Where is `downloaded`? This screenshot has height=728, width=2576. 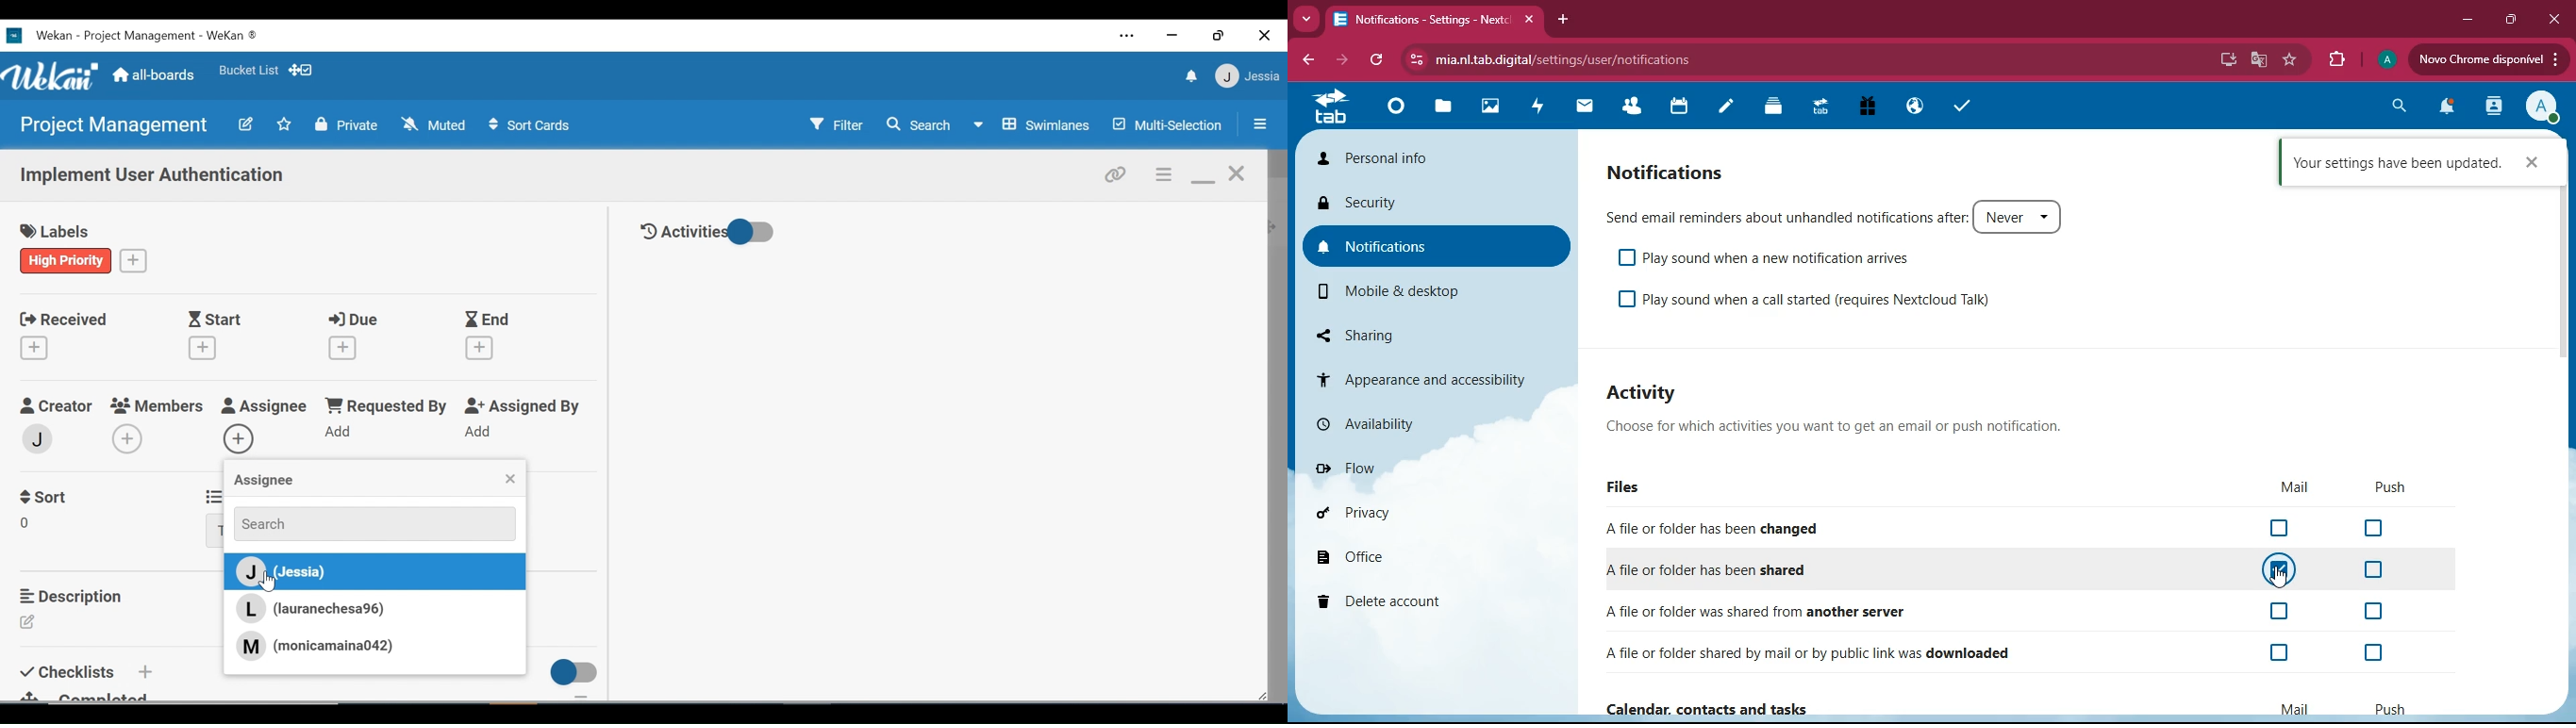
downloaded is located at coordinates (1822, 652).